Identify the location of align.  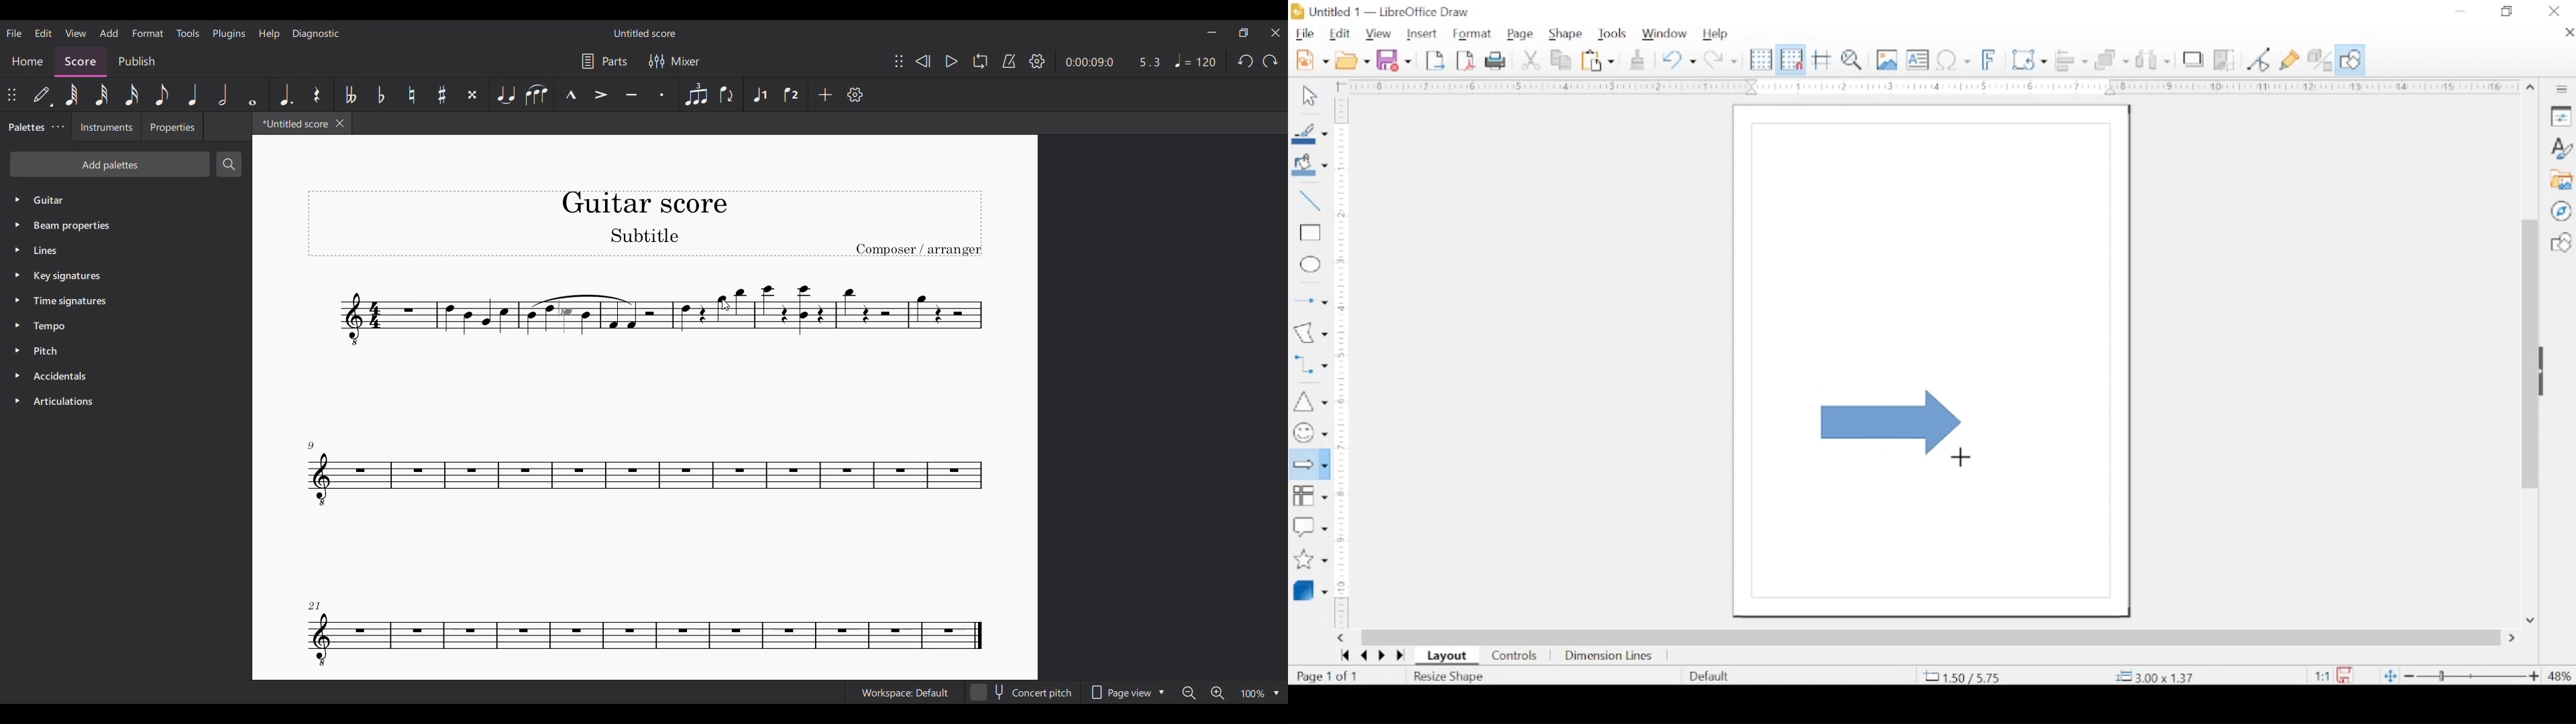
(2071, 59).